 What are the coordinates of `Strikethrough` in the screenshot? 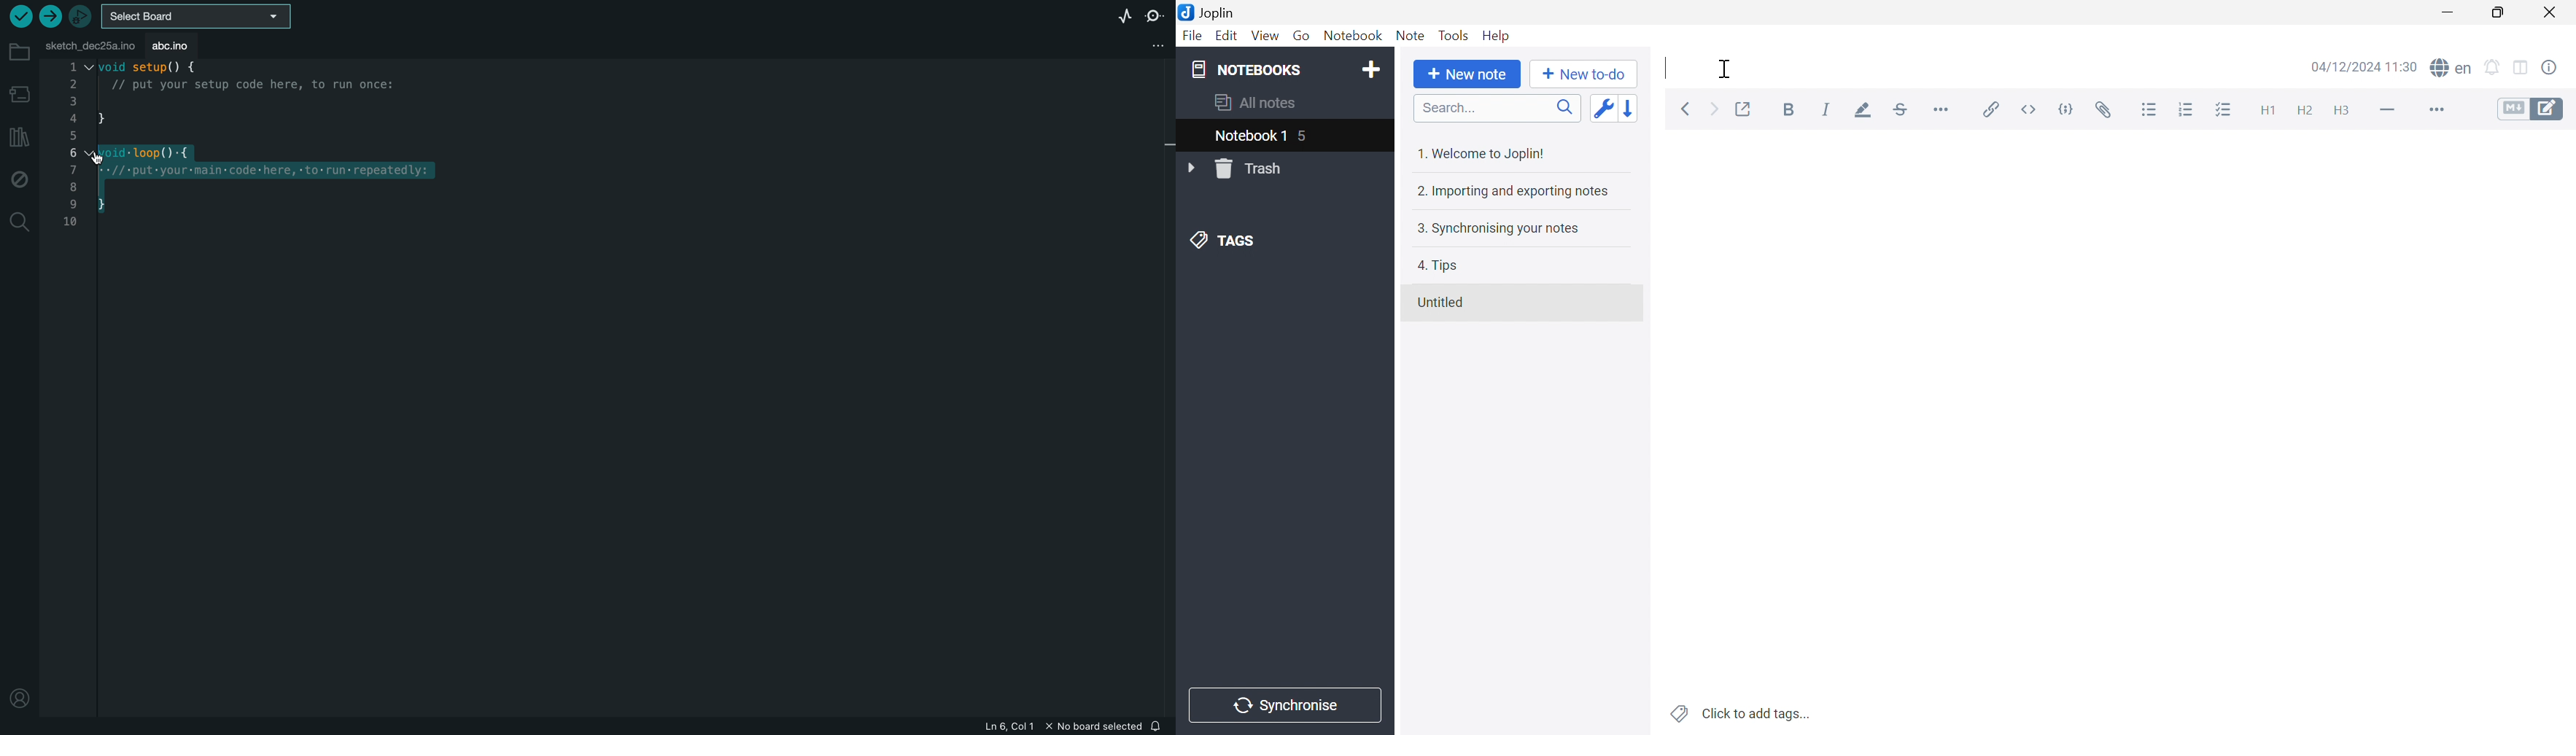 It's located at (1900, 112).